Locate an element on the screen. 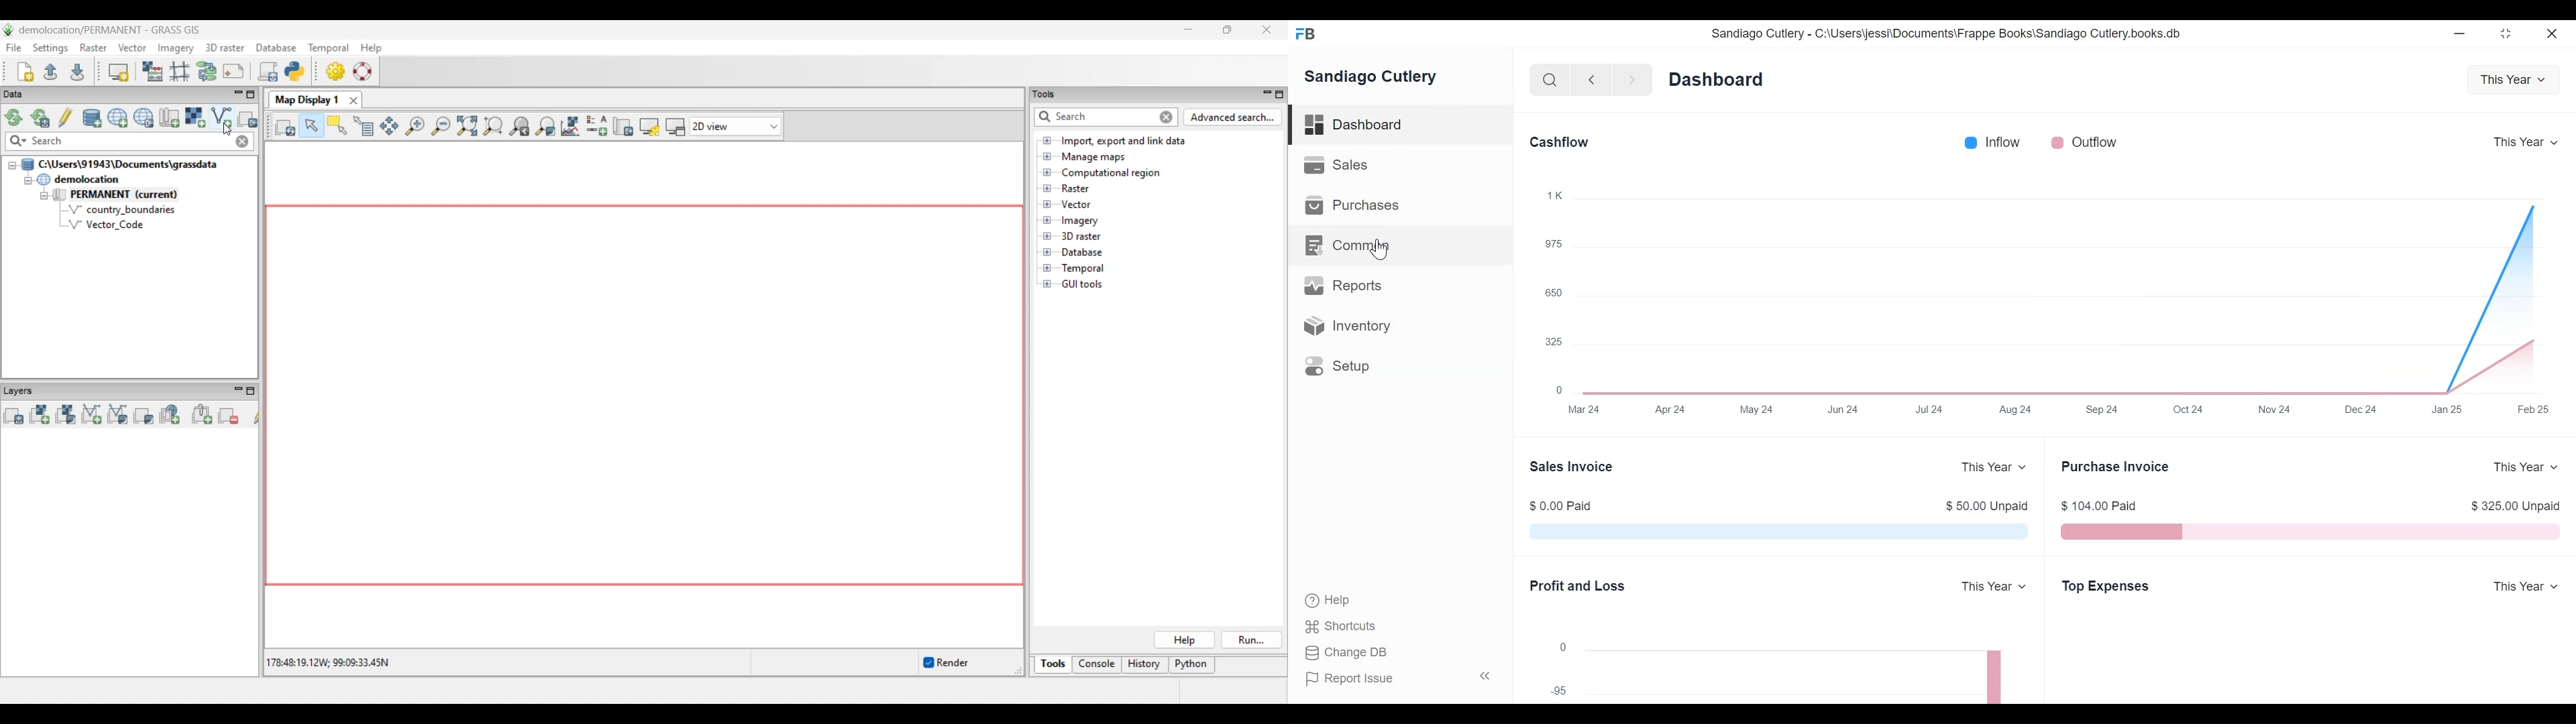 The height and width of the screenshot is (728, 2576). Reports is located at coordinates (1342, 284).